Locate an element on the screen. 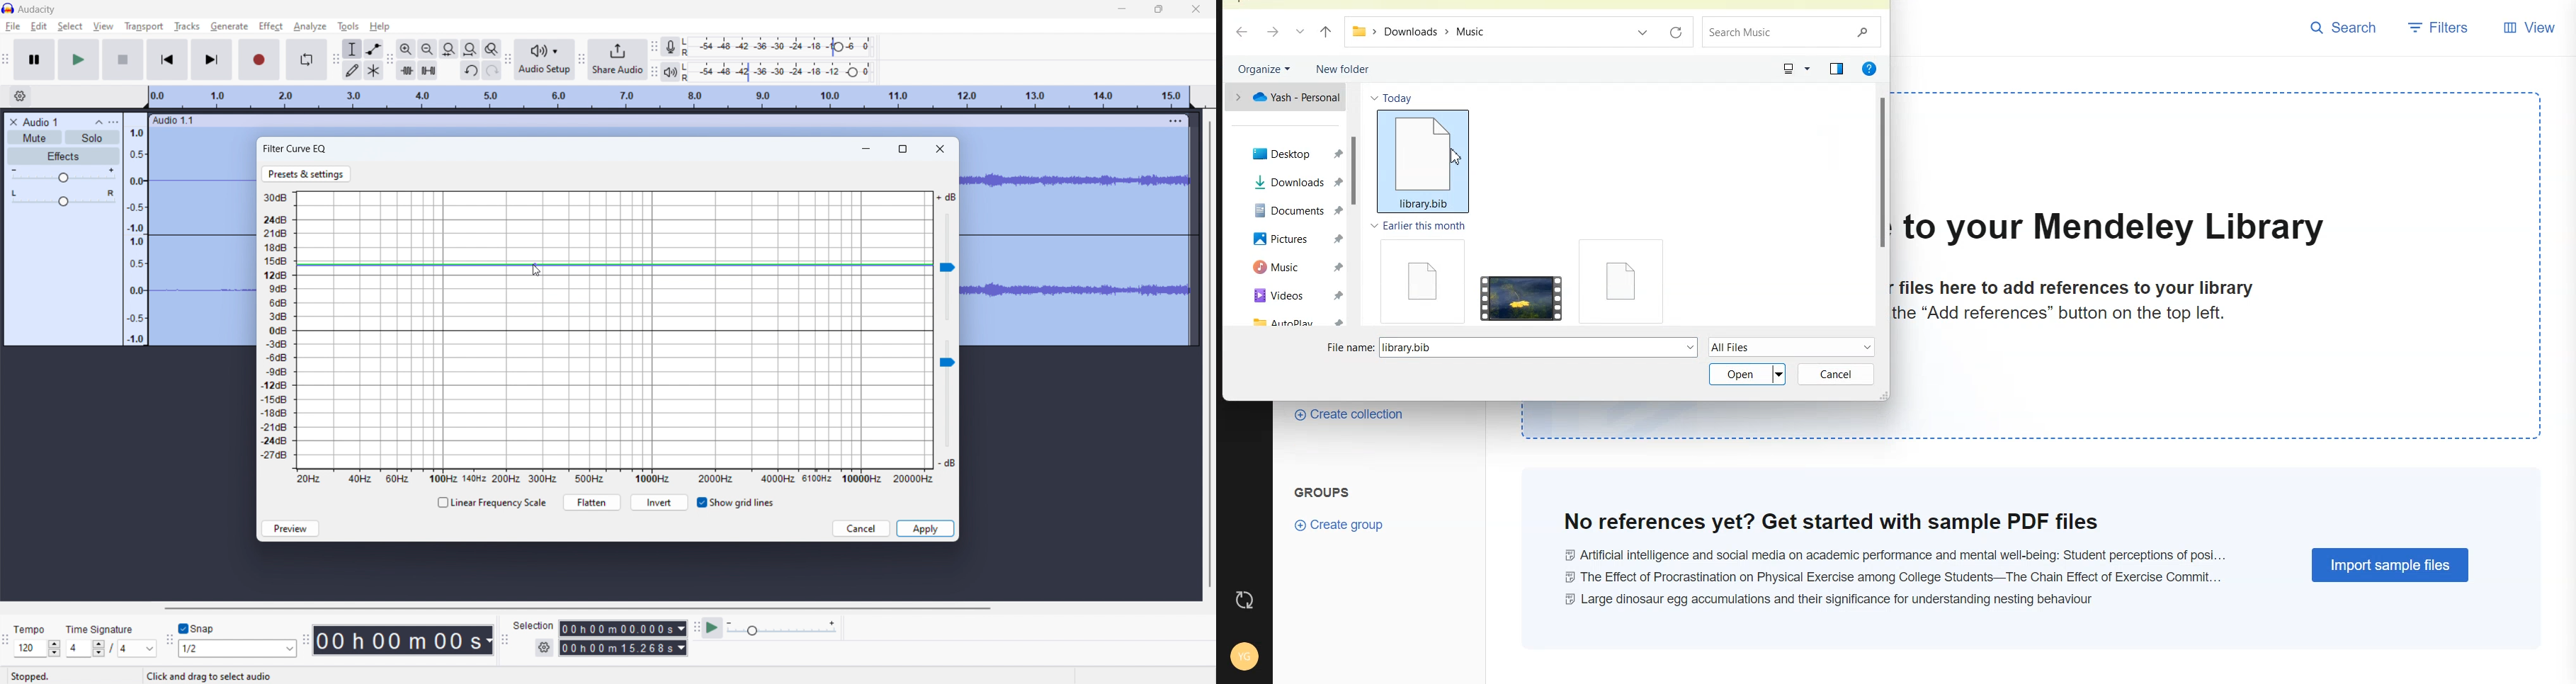  Downloads > Music is located at coordinates (1422, 31).